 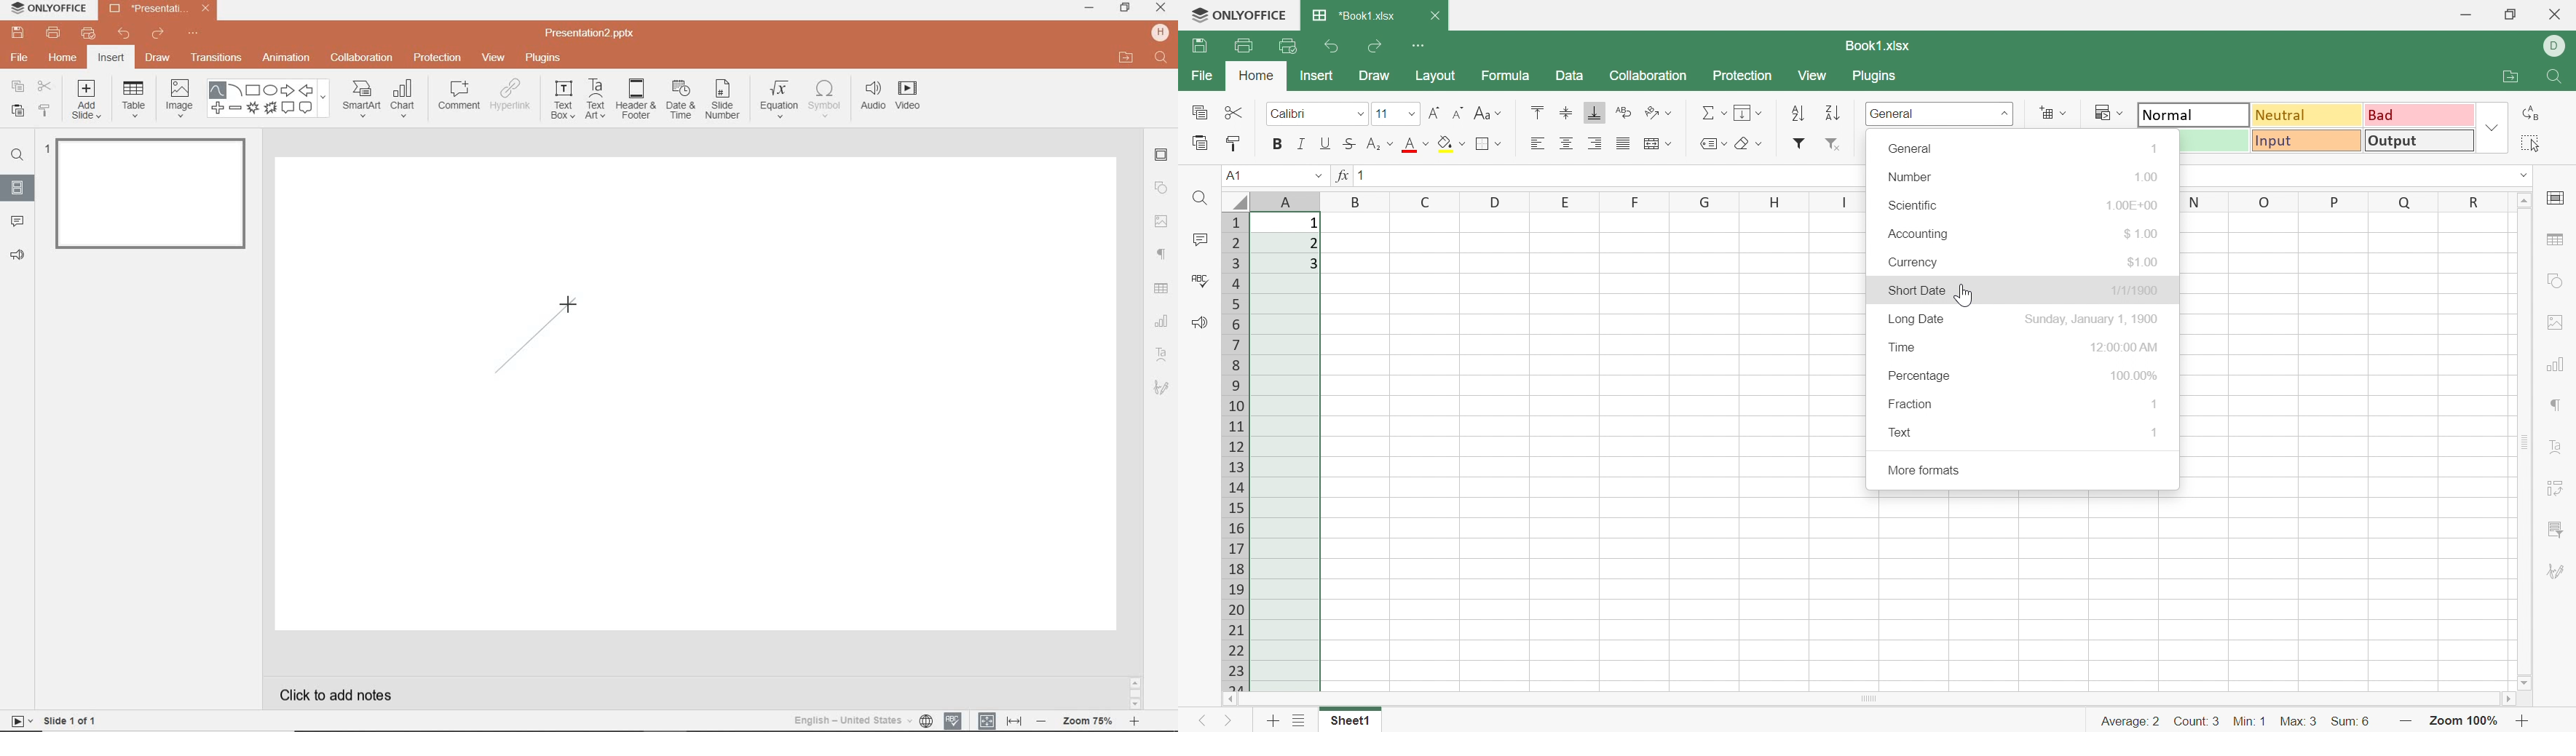 I want to click on Select all, so click(x=2531, y=143).